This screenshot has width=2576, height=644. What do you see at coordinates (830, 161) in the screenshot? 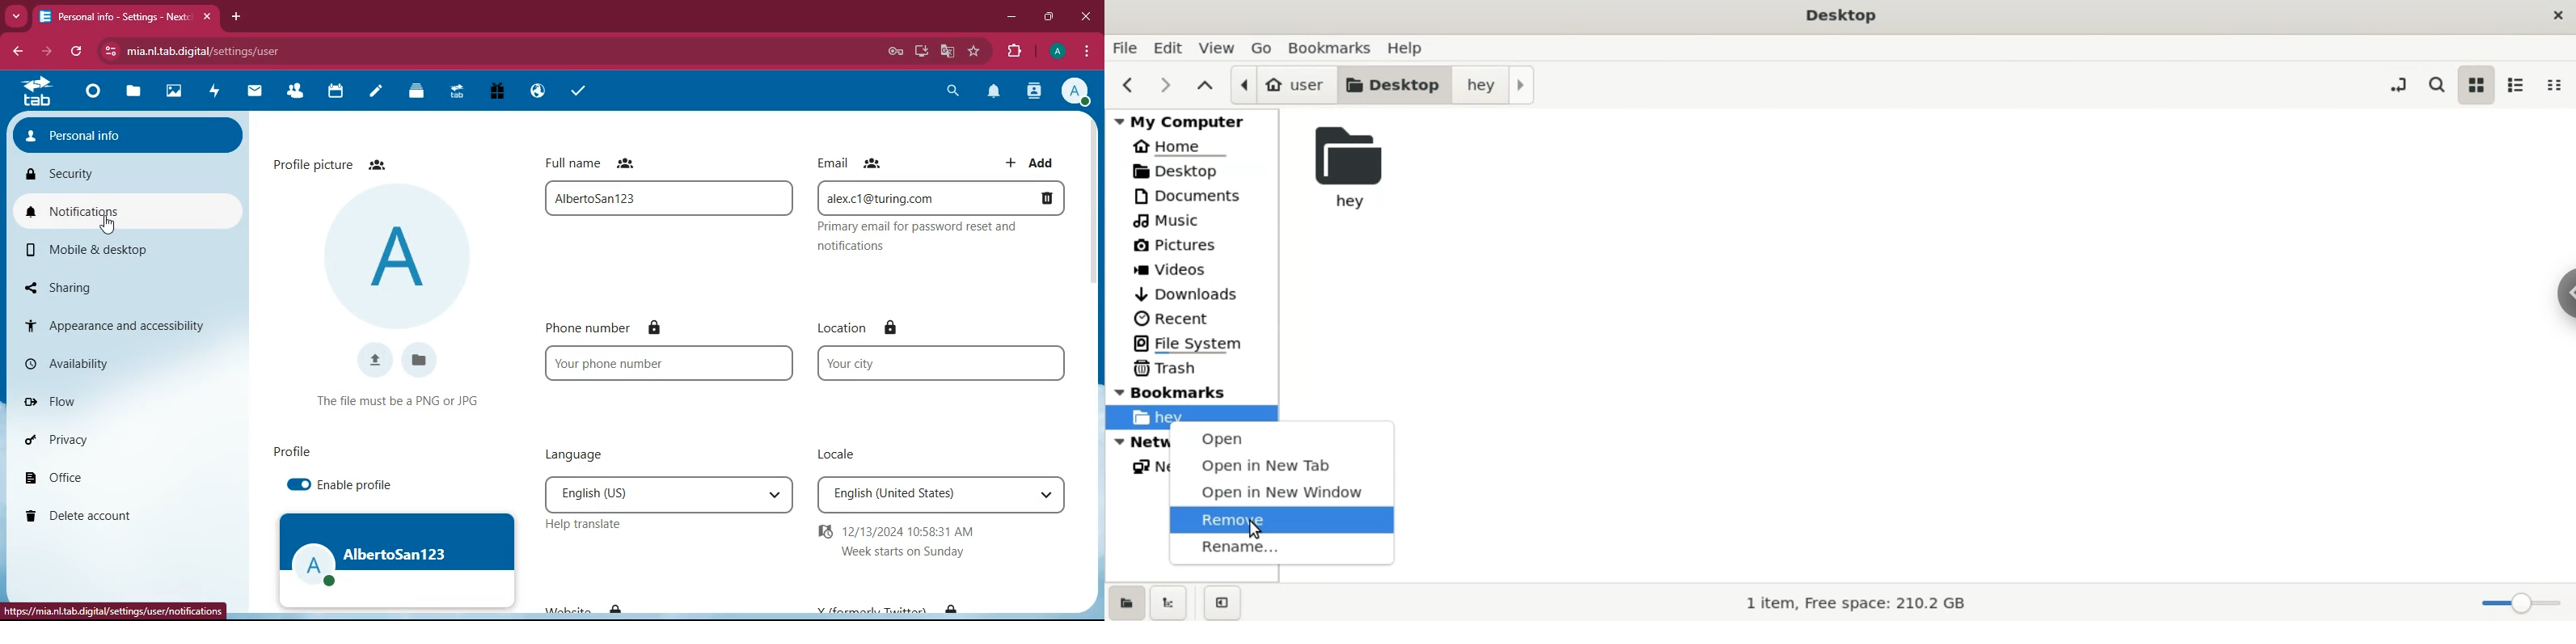
I see `email` at bounding box center [830, 161].